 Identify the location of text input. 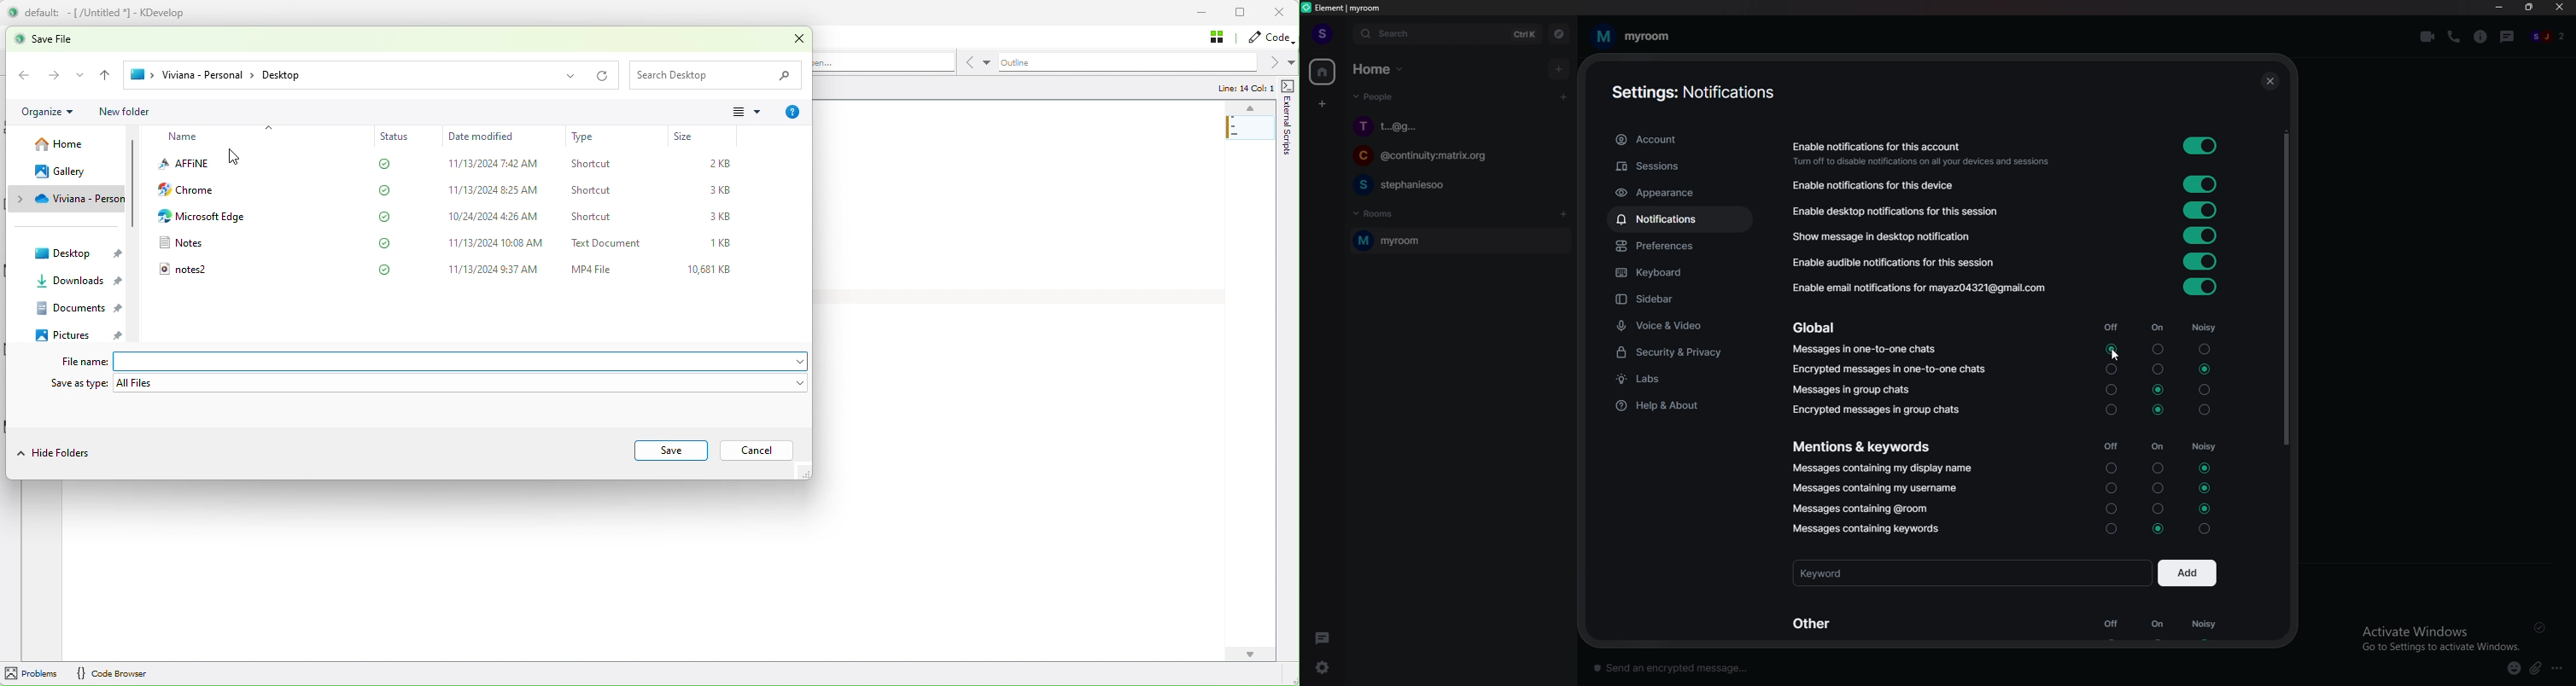
(1962, 665).